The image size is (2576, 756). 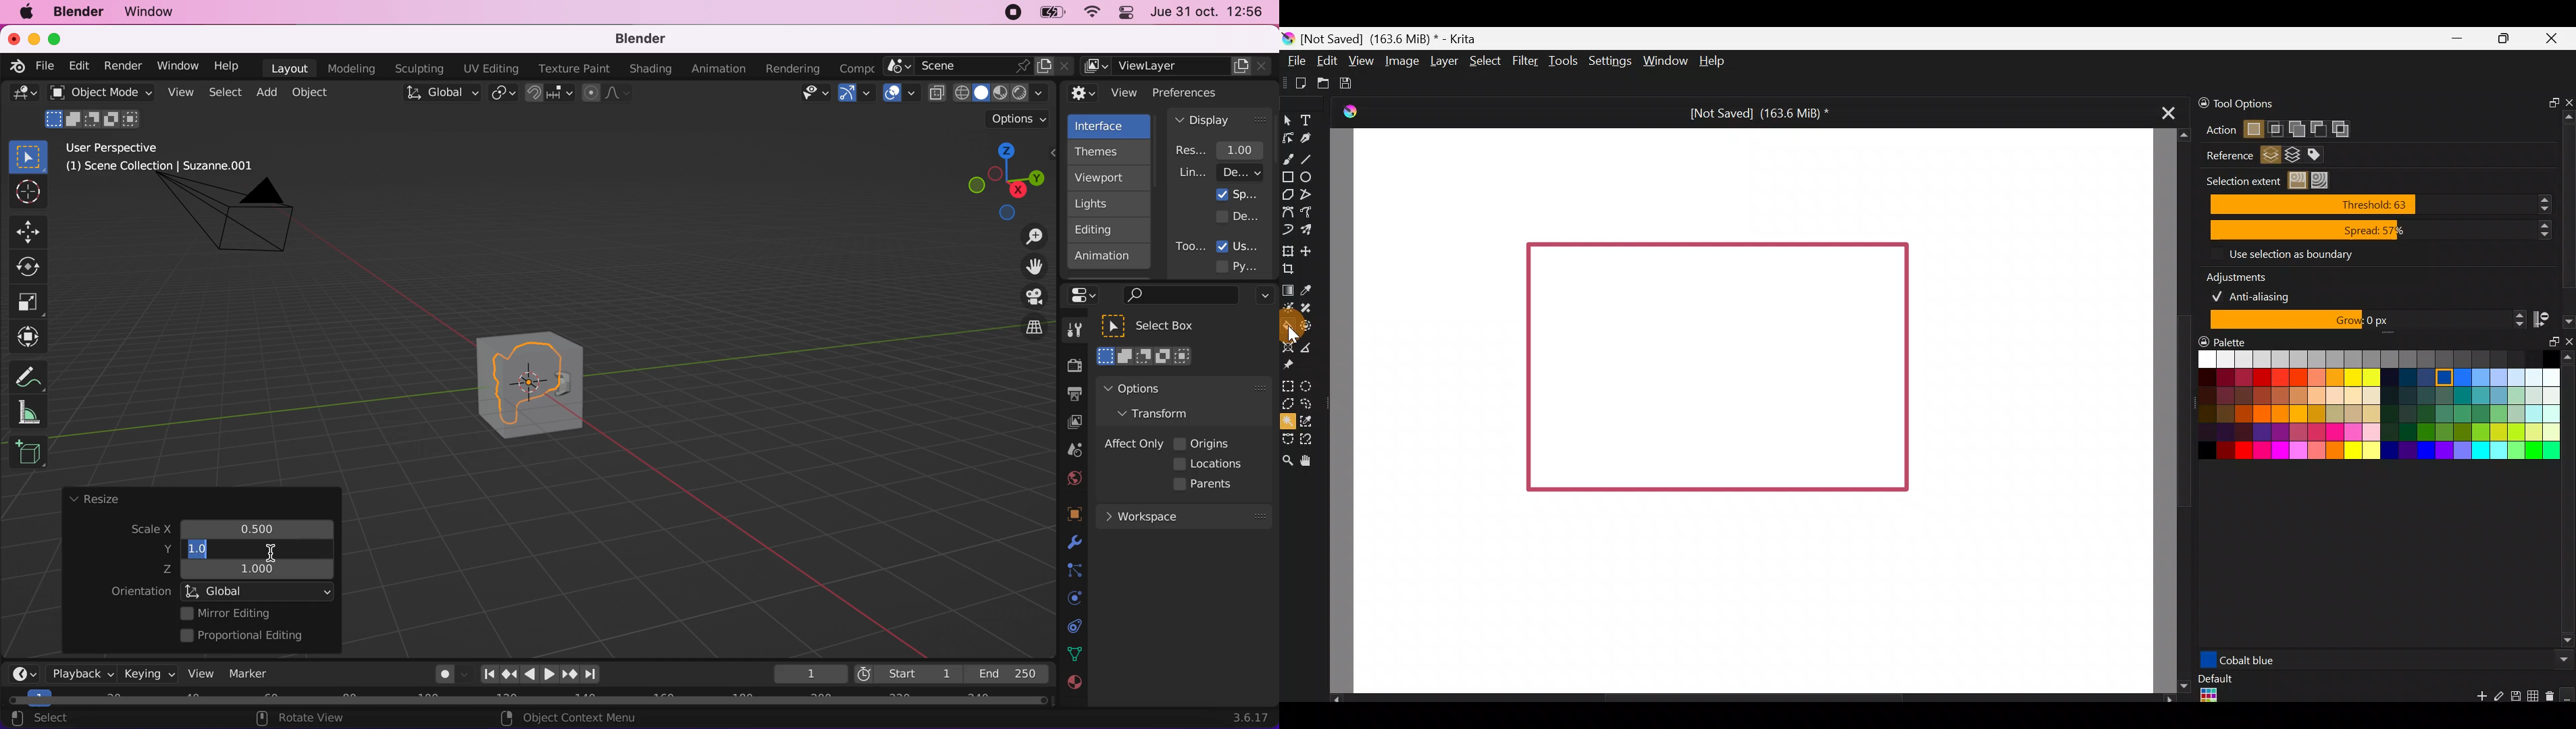 What do you see at coordinates (1124, 14) in the screenshot?
I see `panel control` at bounding box center [1124, 14].